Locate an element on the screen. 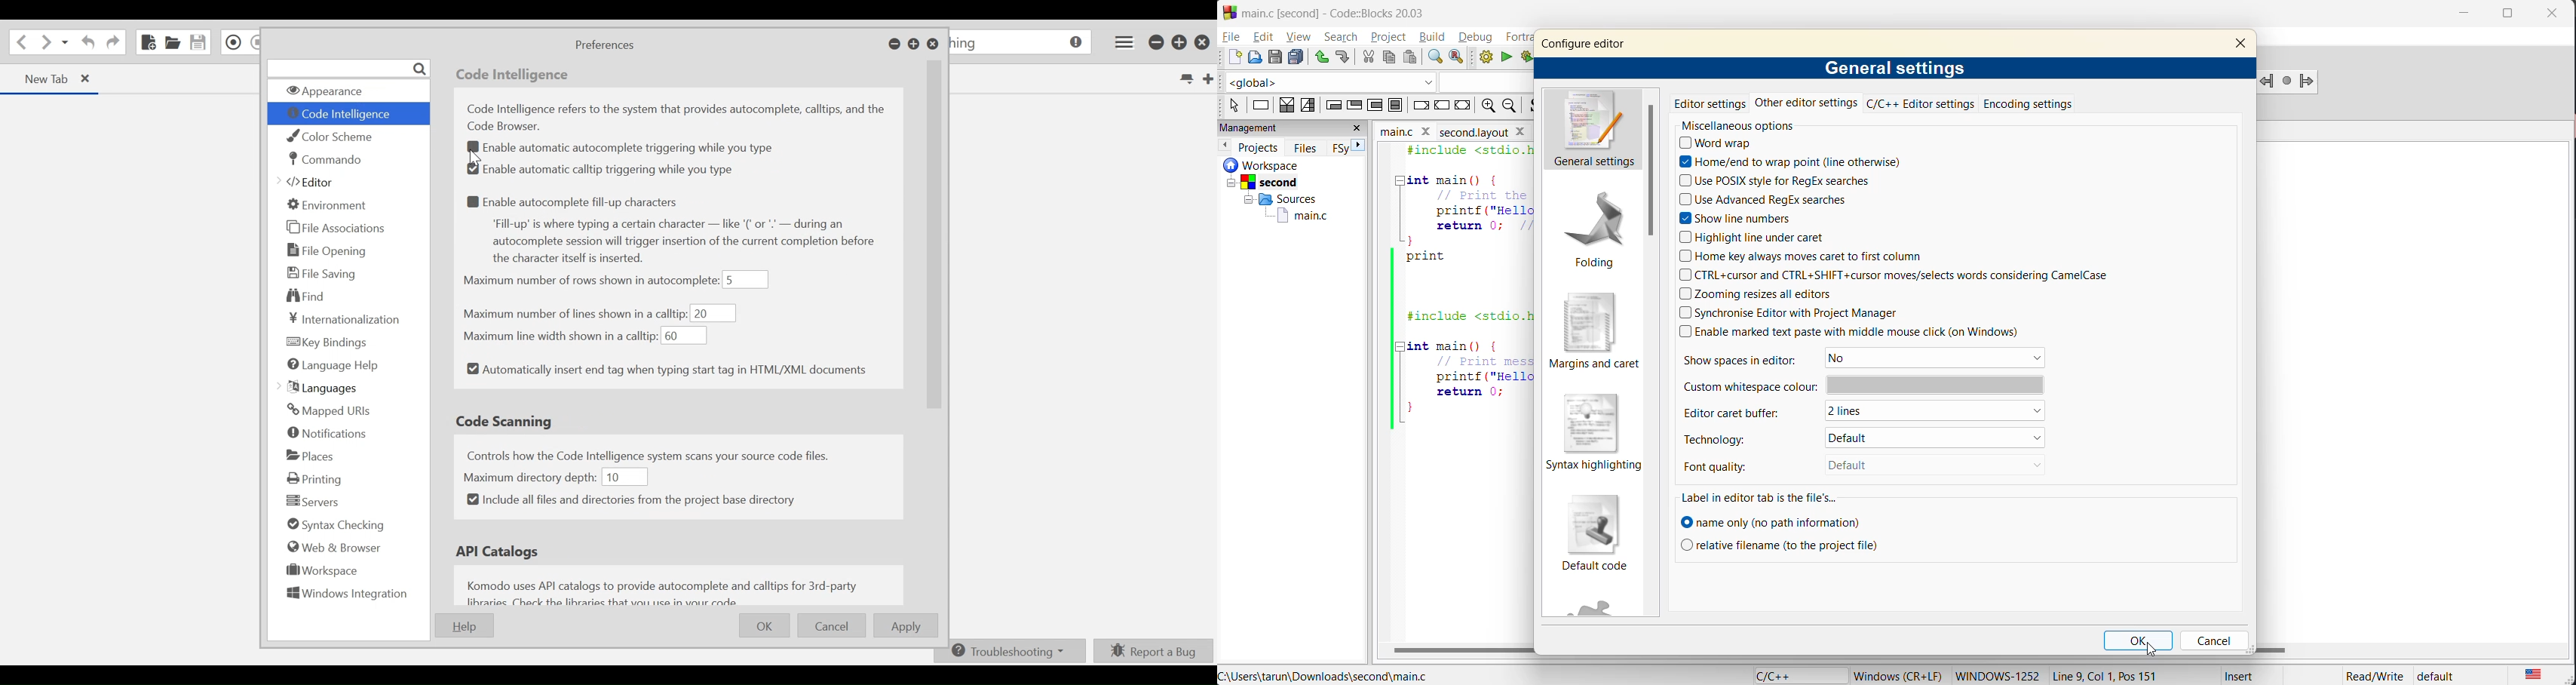  label in editor tab is the file's is located at coordinates (1765, 498).